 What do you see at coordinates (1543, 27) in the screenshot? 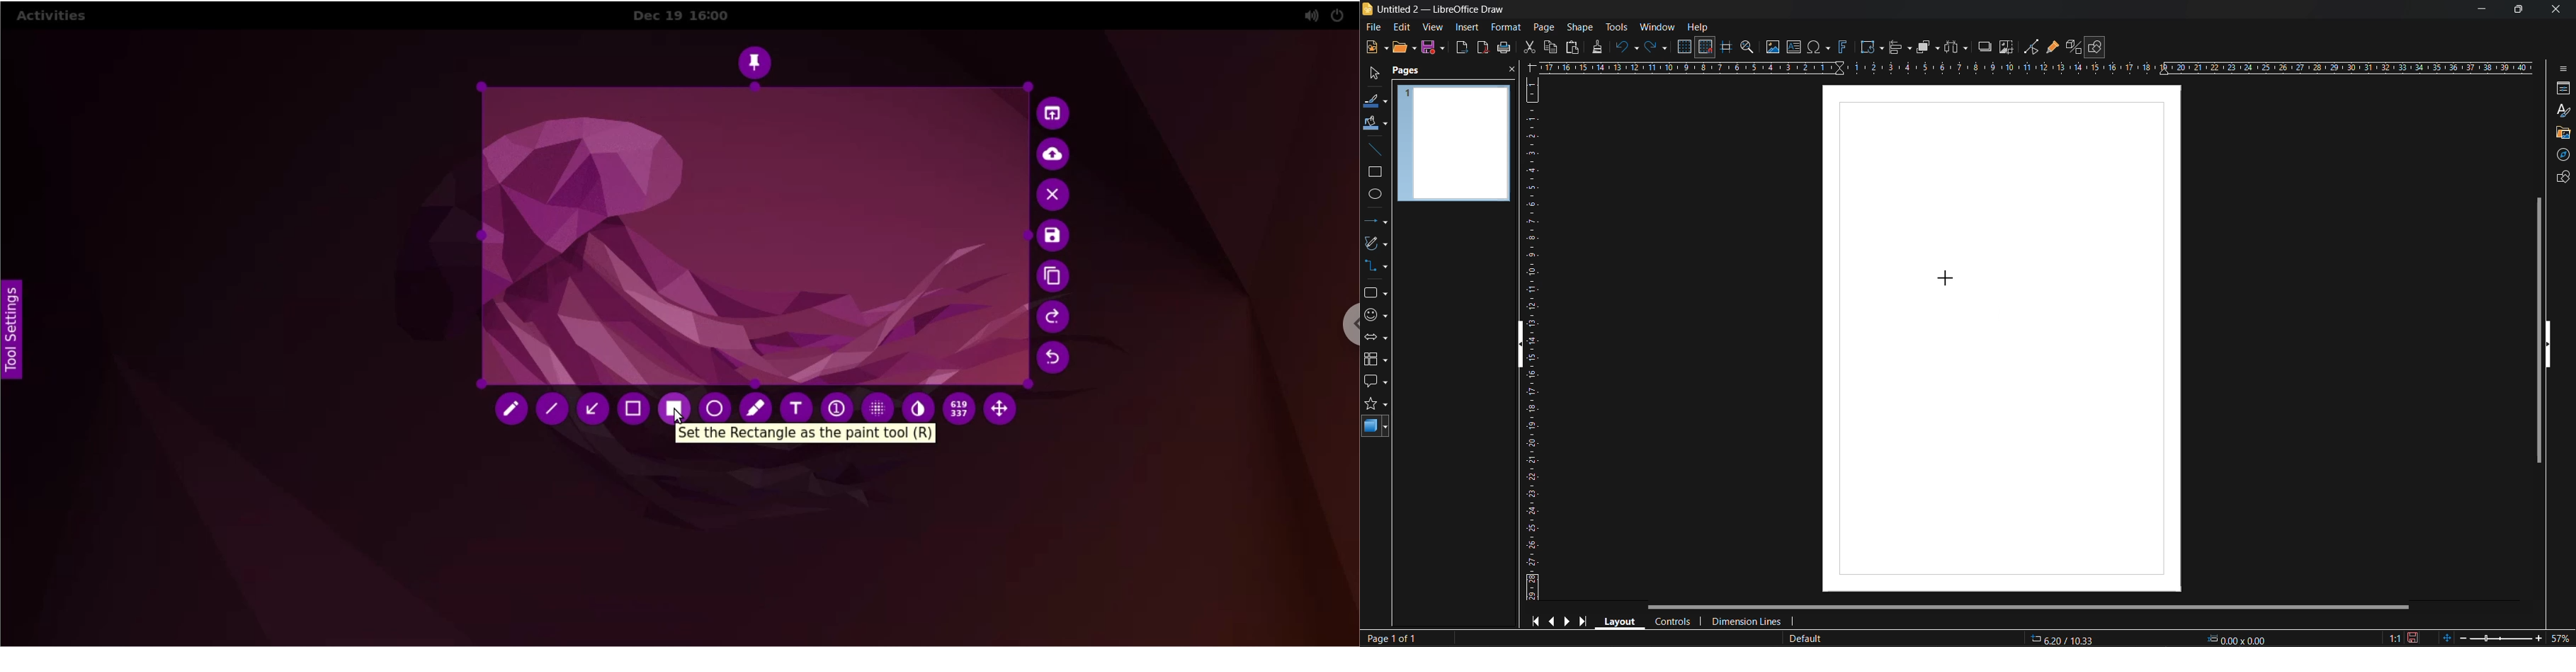
I see `page` at bounding box center [1543, 27].